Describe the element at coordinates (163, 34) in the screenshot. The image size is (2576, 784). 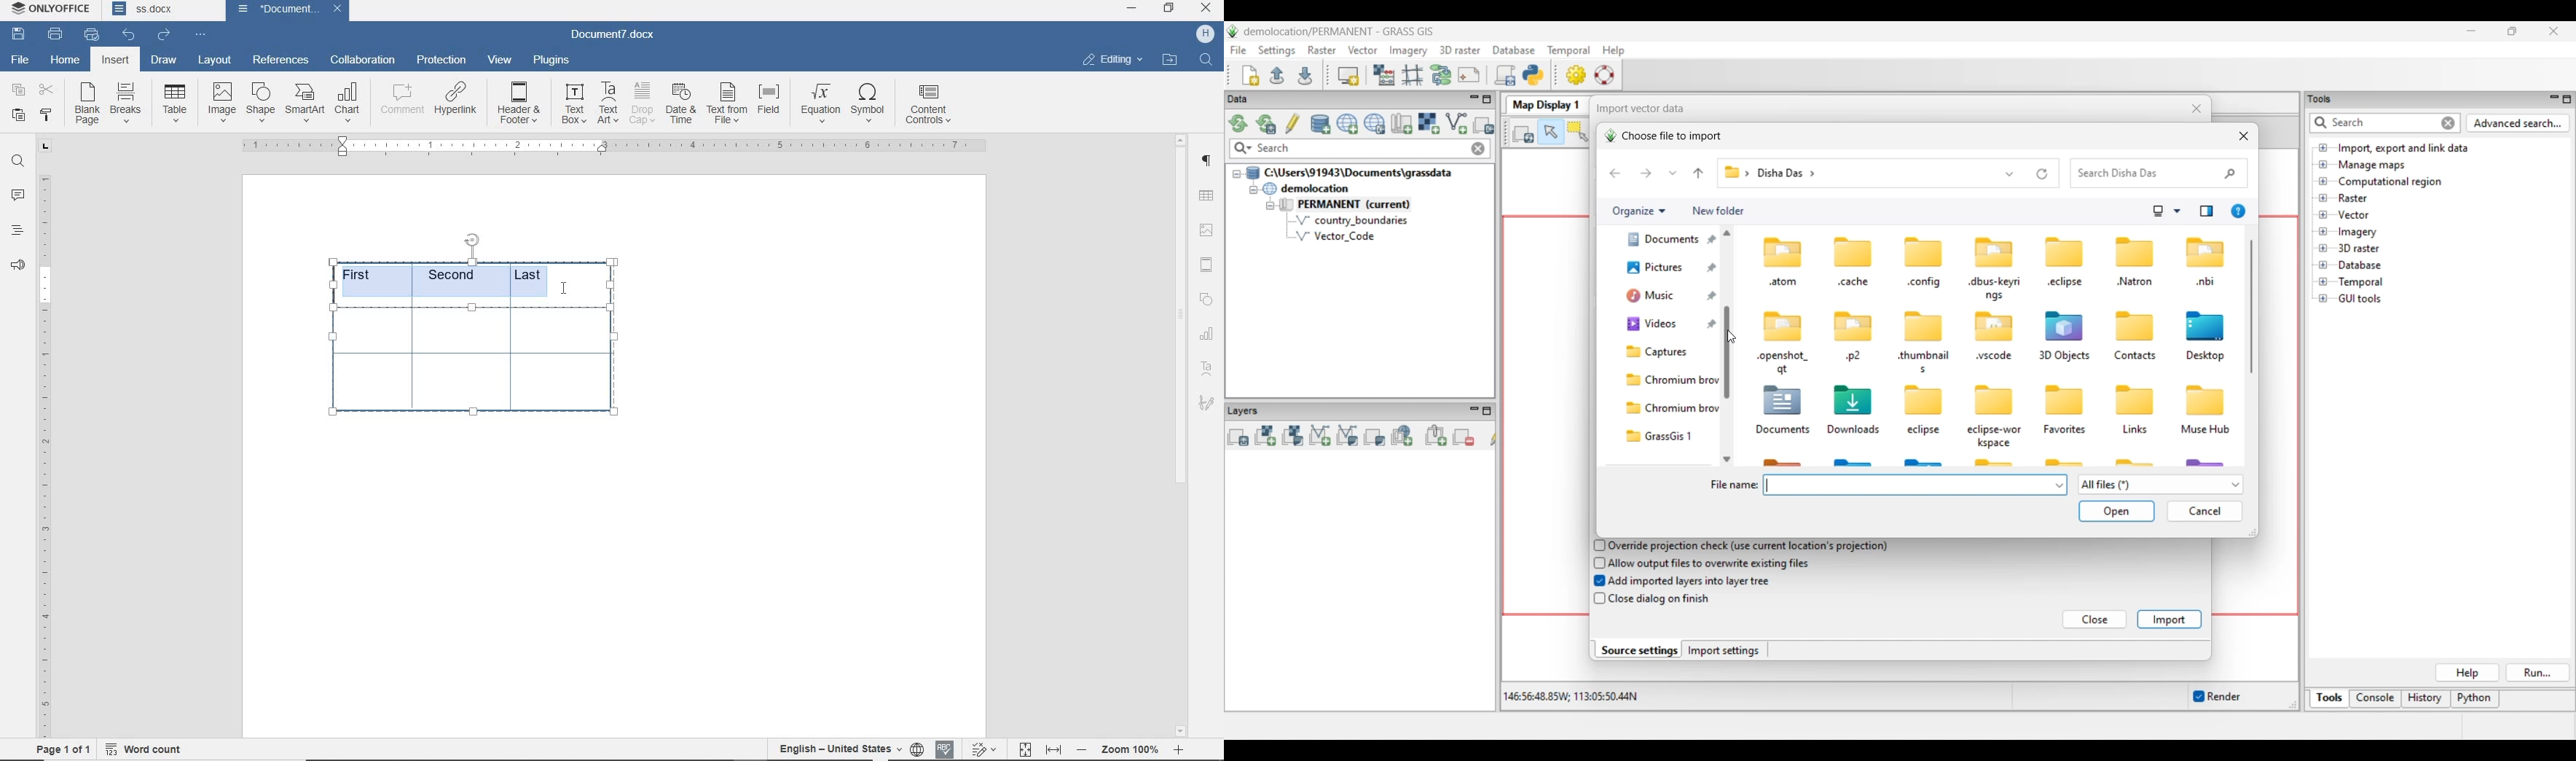
I see `redo` at that location.